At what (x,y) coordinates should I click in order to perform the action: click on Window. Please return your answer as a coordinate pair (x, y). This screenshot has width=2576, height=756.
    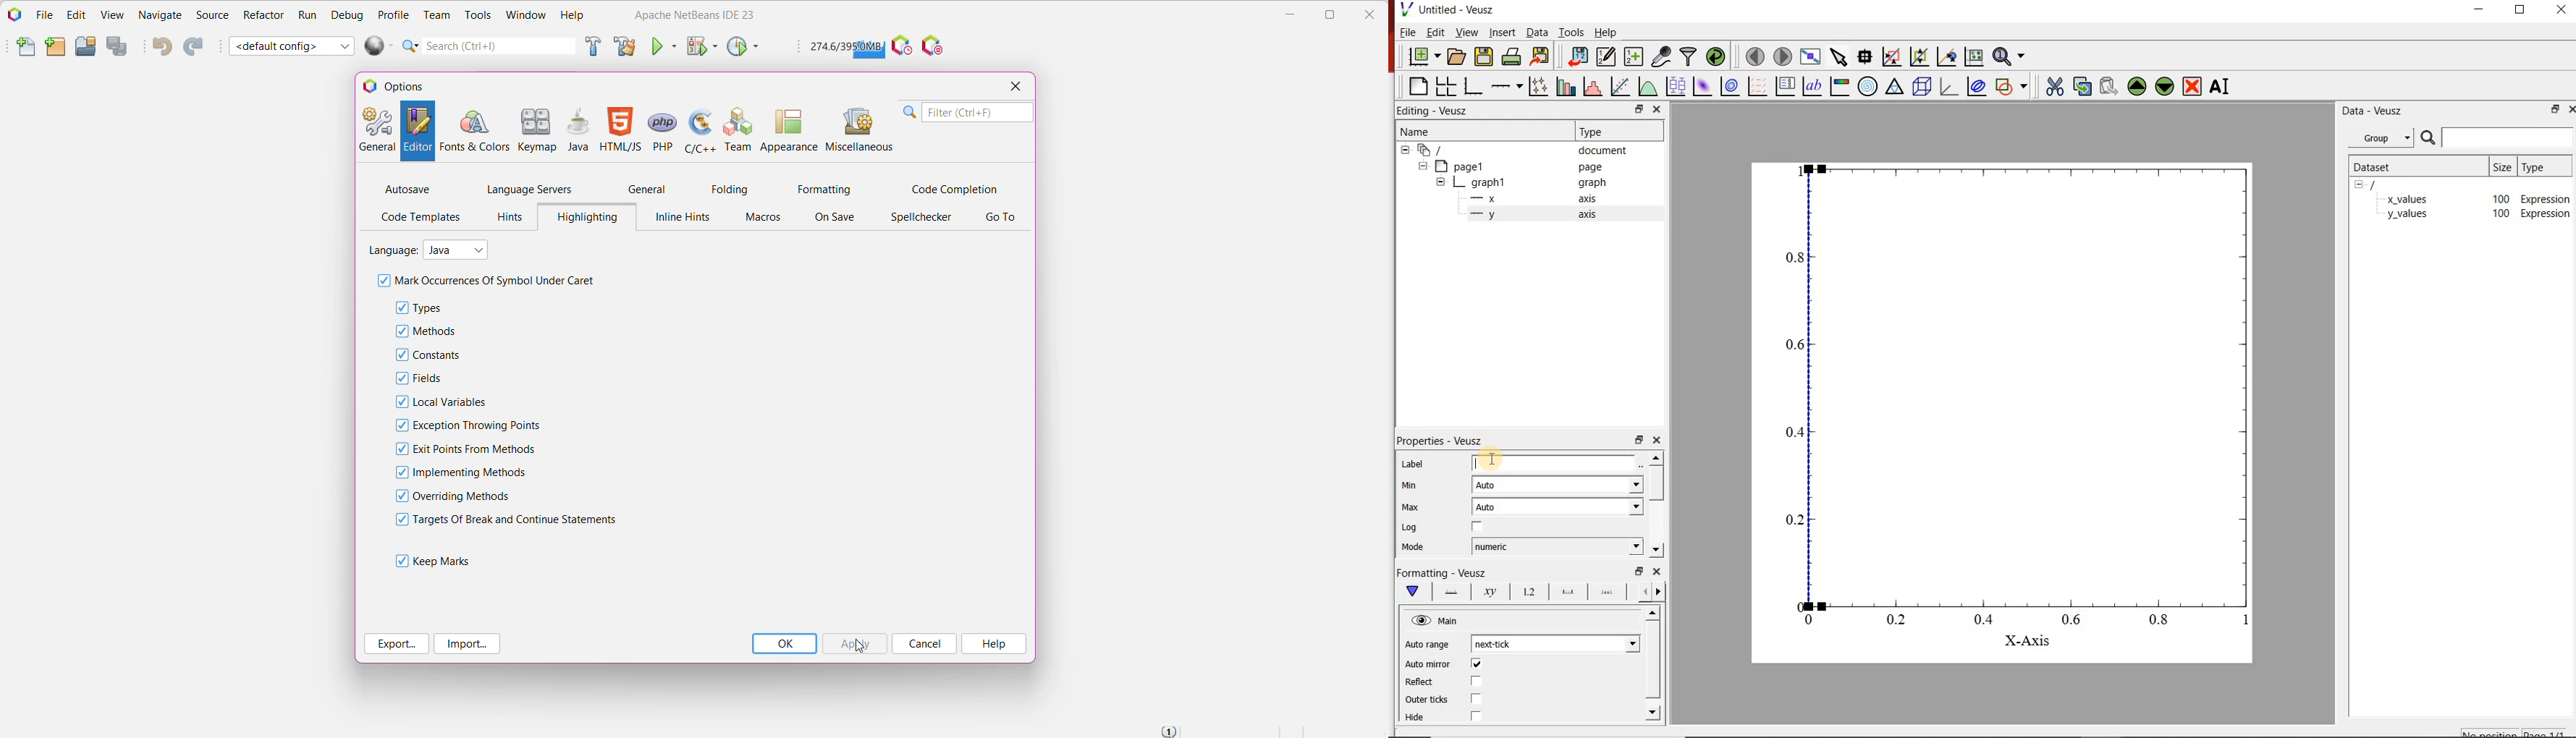
    Looking at the image, I should click on (526, 17).